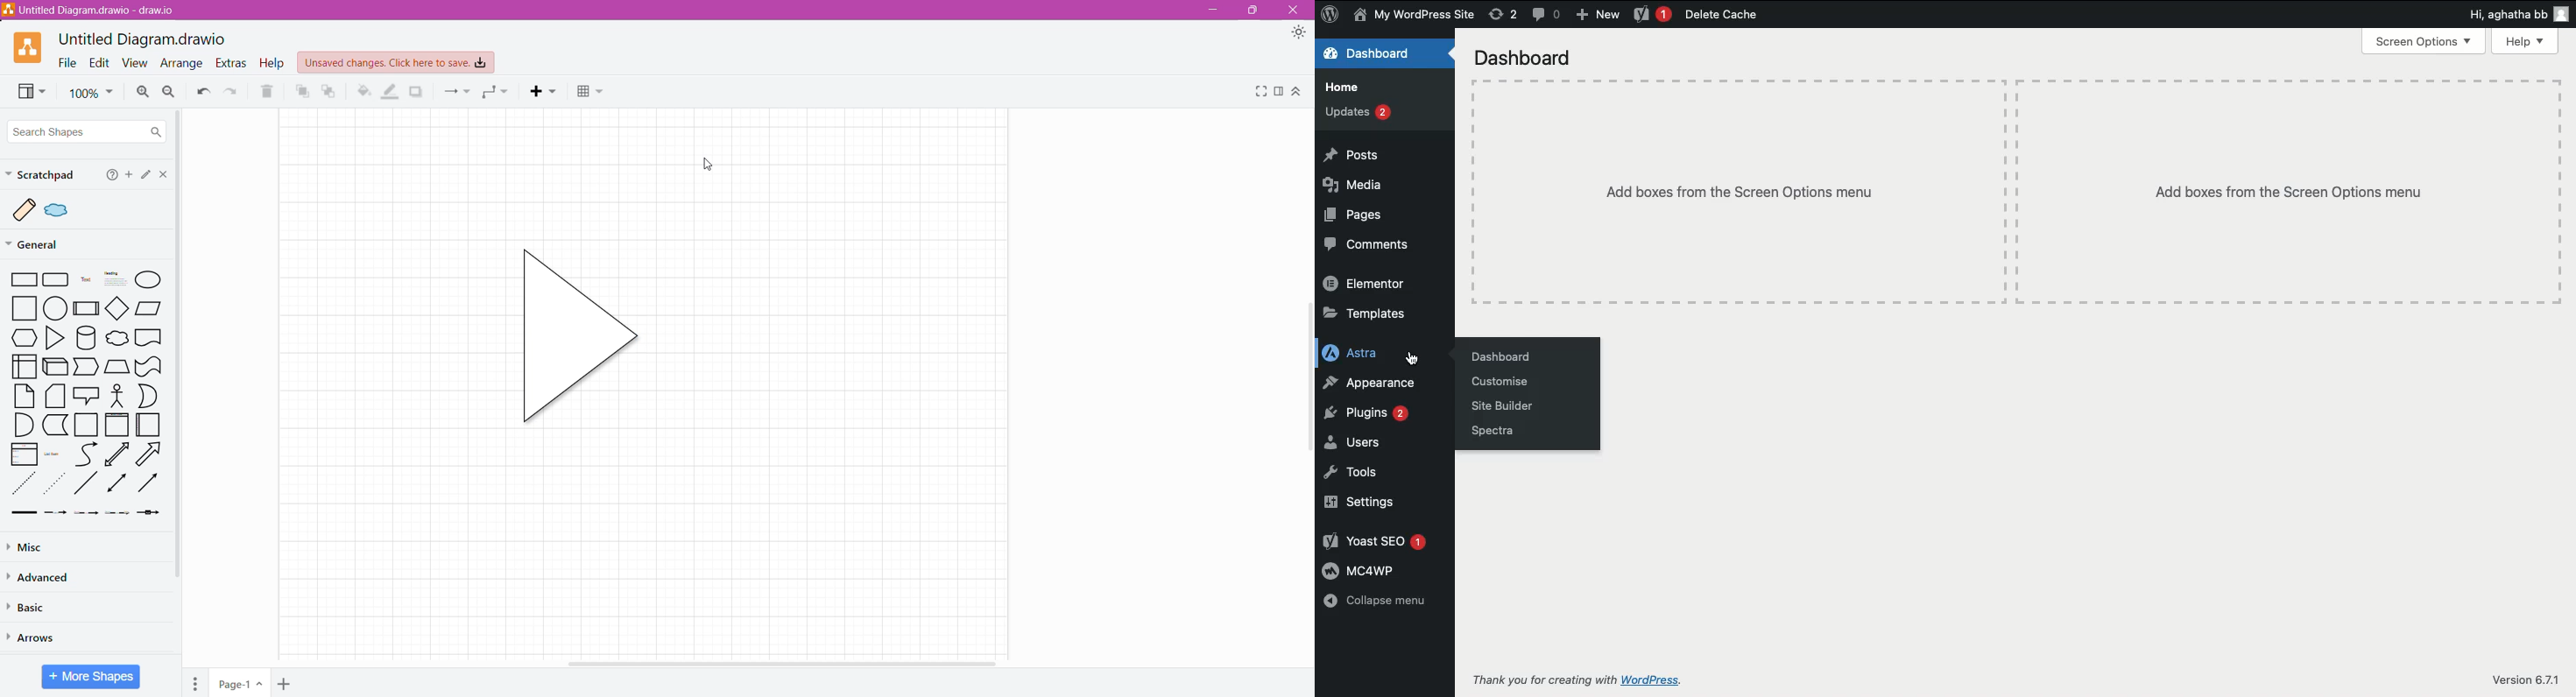  Describe the element at coordinates (1296, 34) in the screenshot. I see `Appearance` at that location.